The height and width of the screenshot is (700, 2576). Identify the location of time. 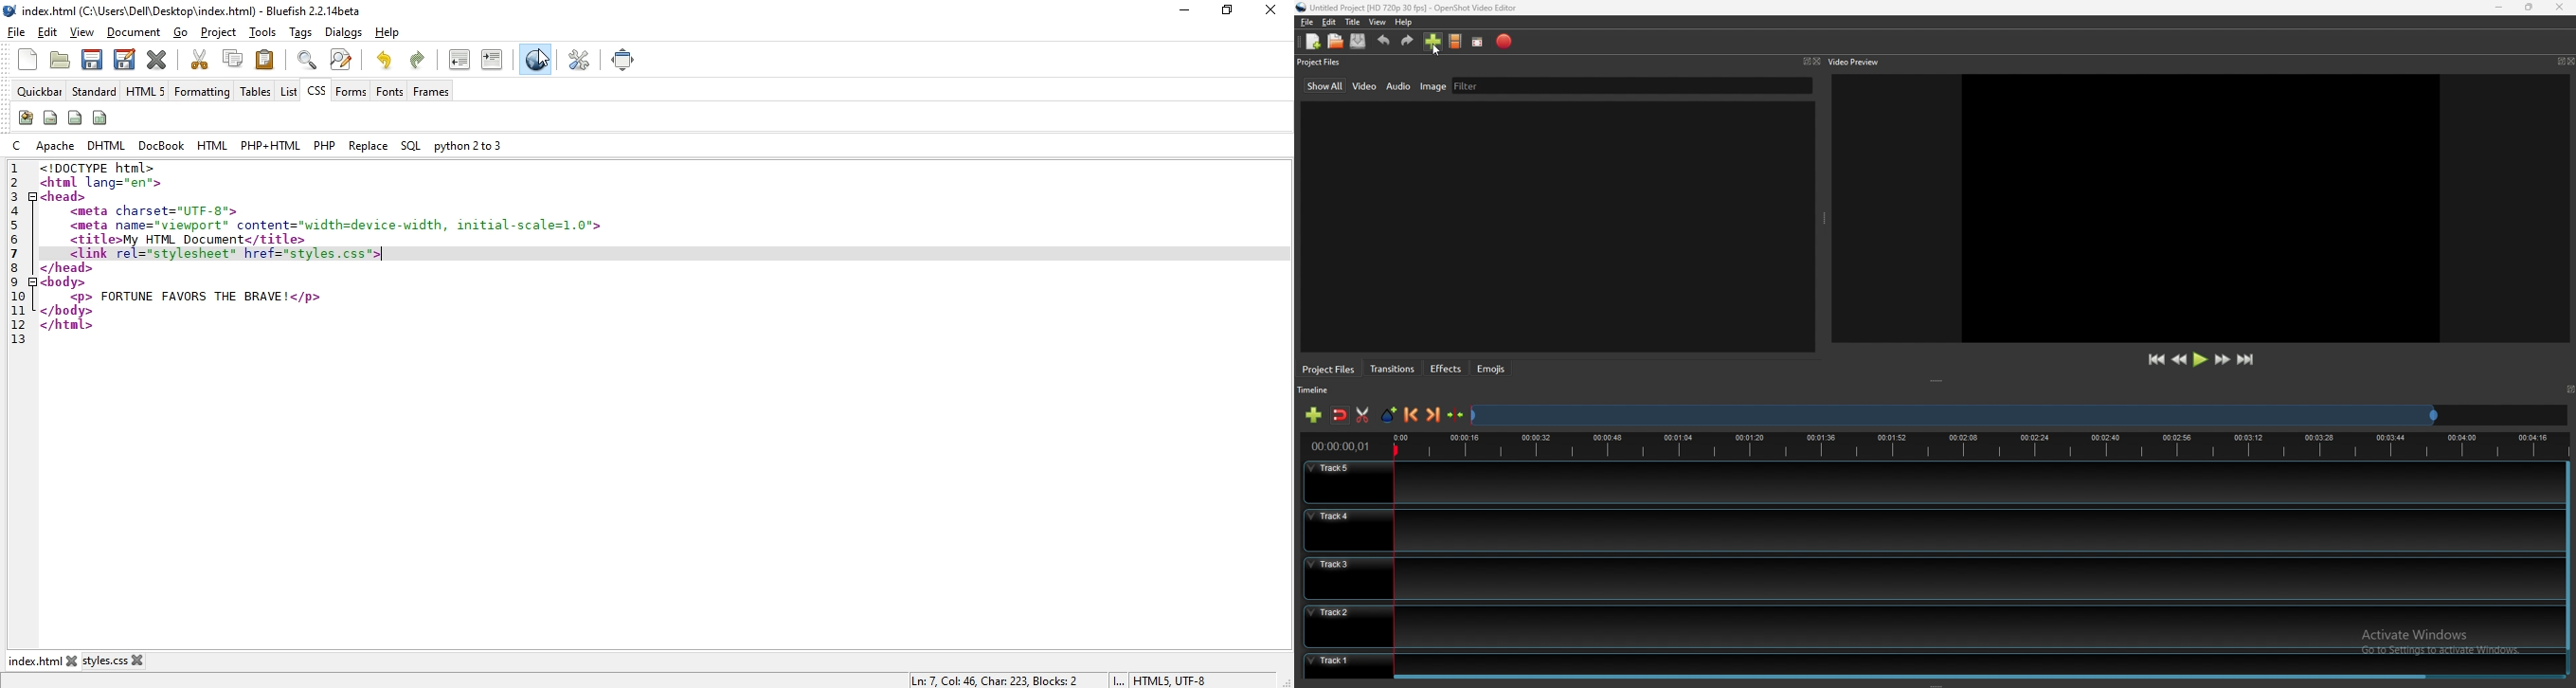
(1341, 446).